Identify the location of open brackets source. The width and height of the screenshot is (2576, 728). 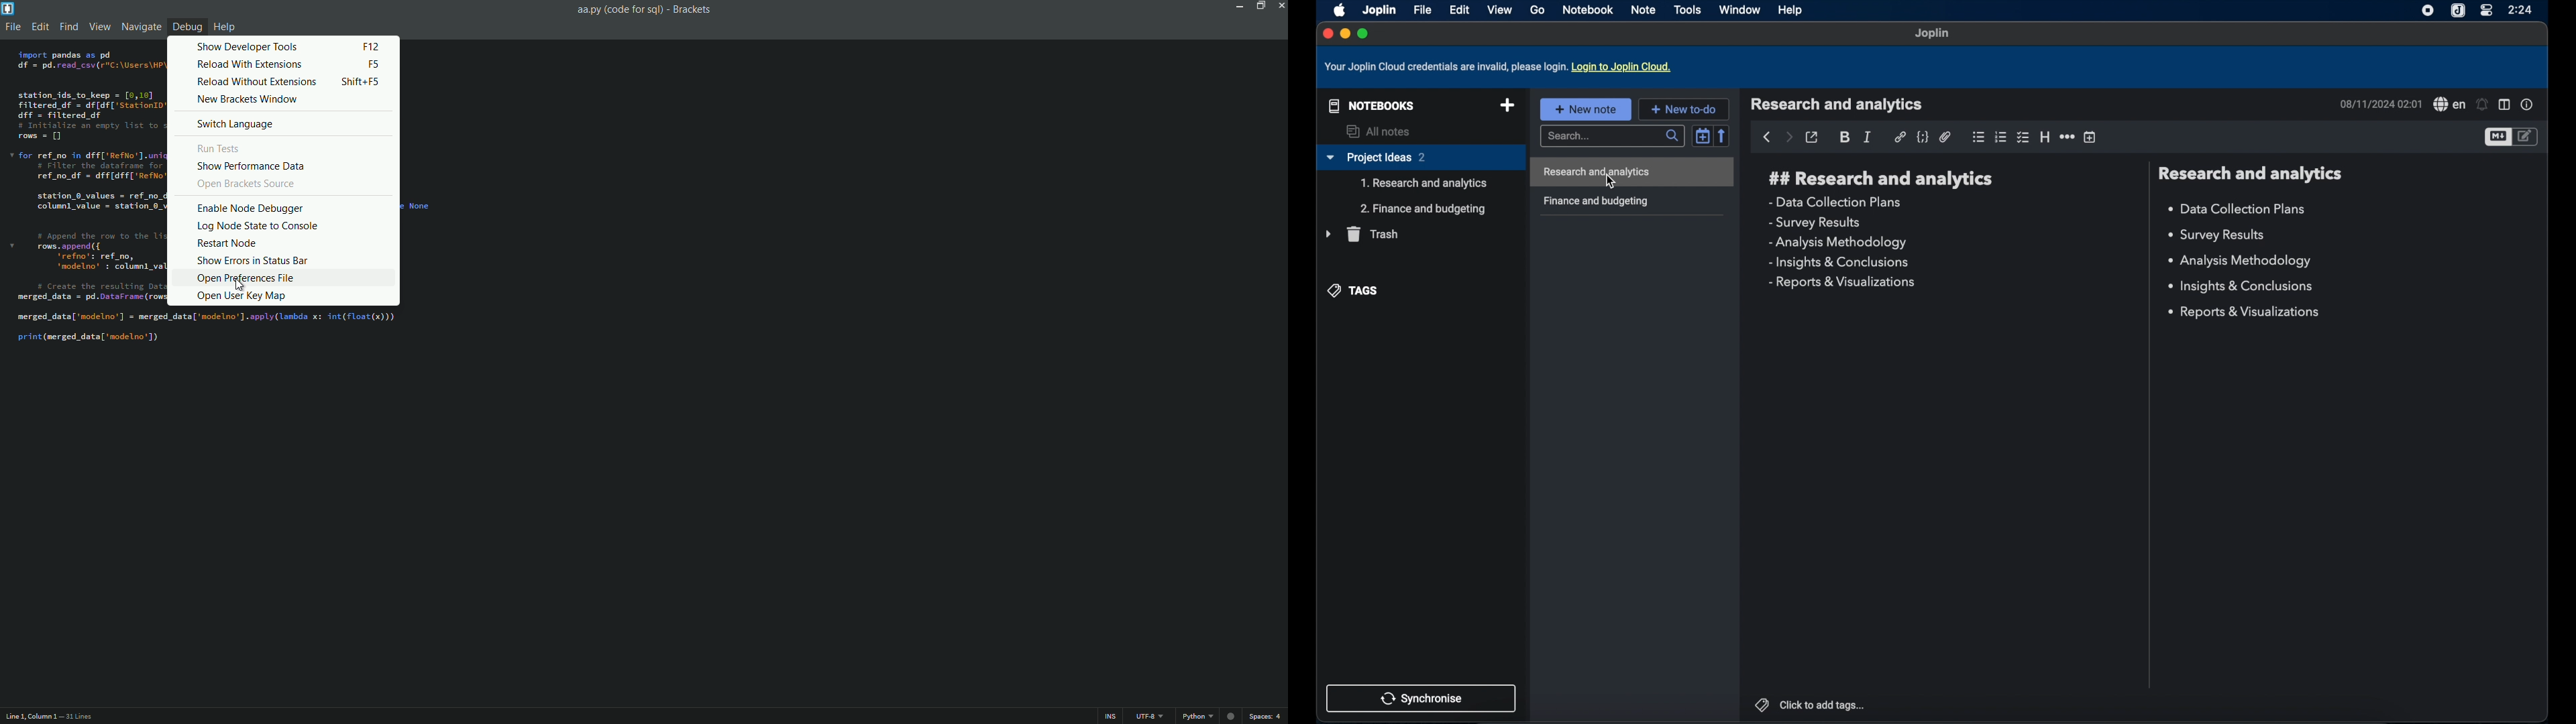
(246, 184).